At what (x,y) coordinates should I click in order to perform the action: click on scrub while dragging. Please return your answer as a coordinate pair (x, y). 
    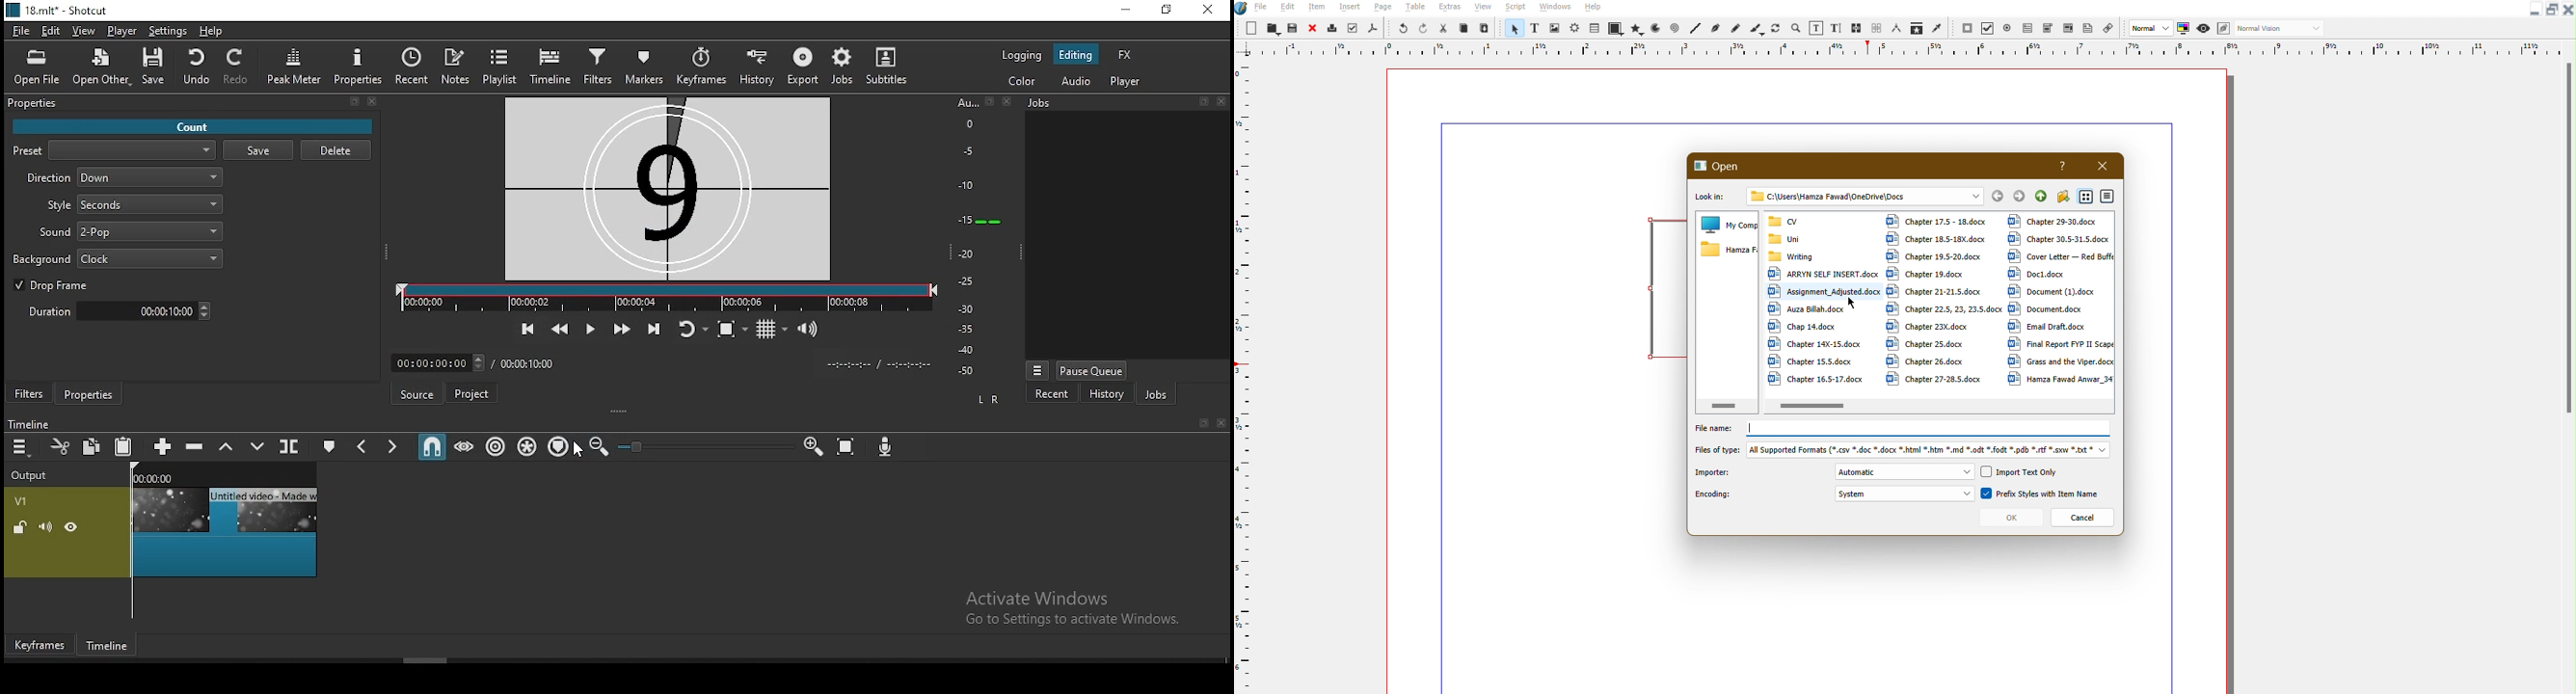
    Looking at the image, I should click on (466, 447).